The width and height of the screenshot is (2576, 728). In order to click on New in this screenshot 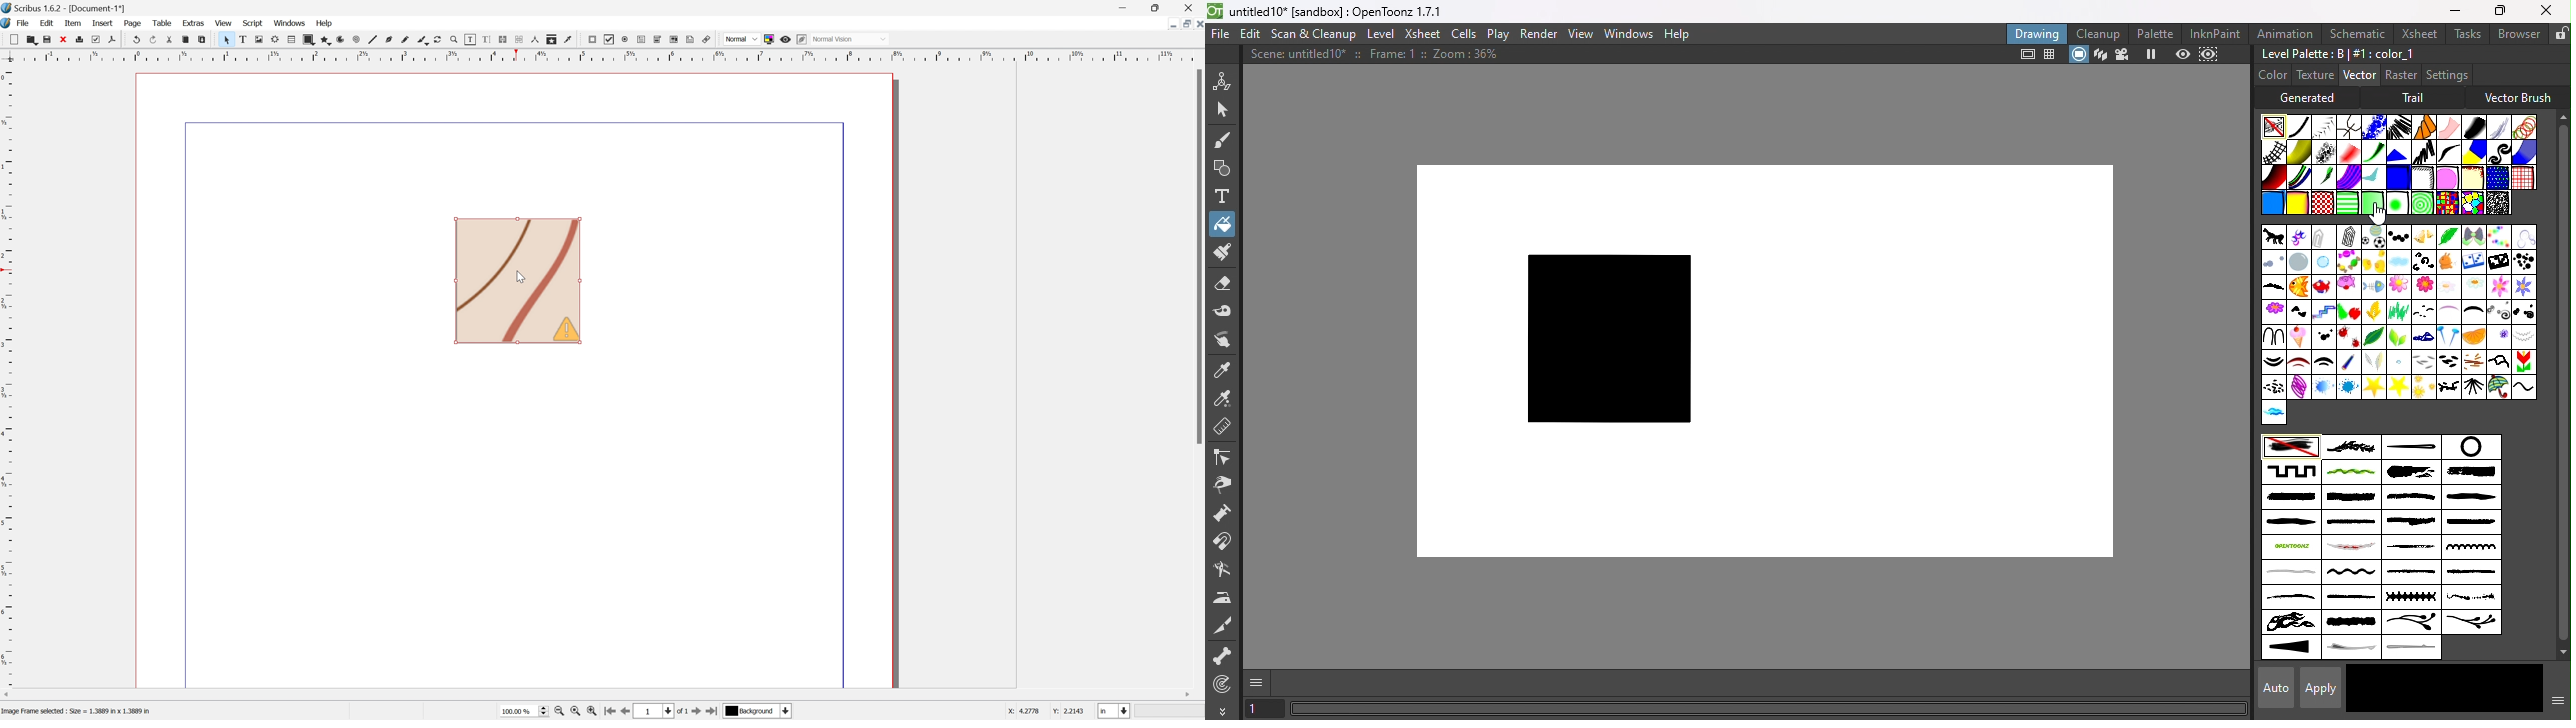, I will do `click(10, 38)`.